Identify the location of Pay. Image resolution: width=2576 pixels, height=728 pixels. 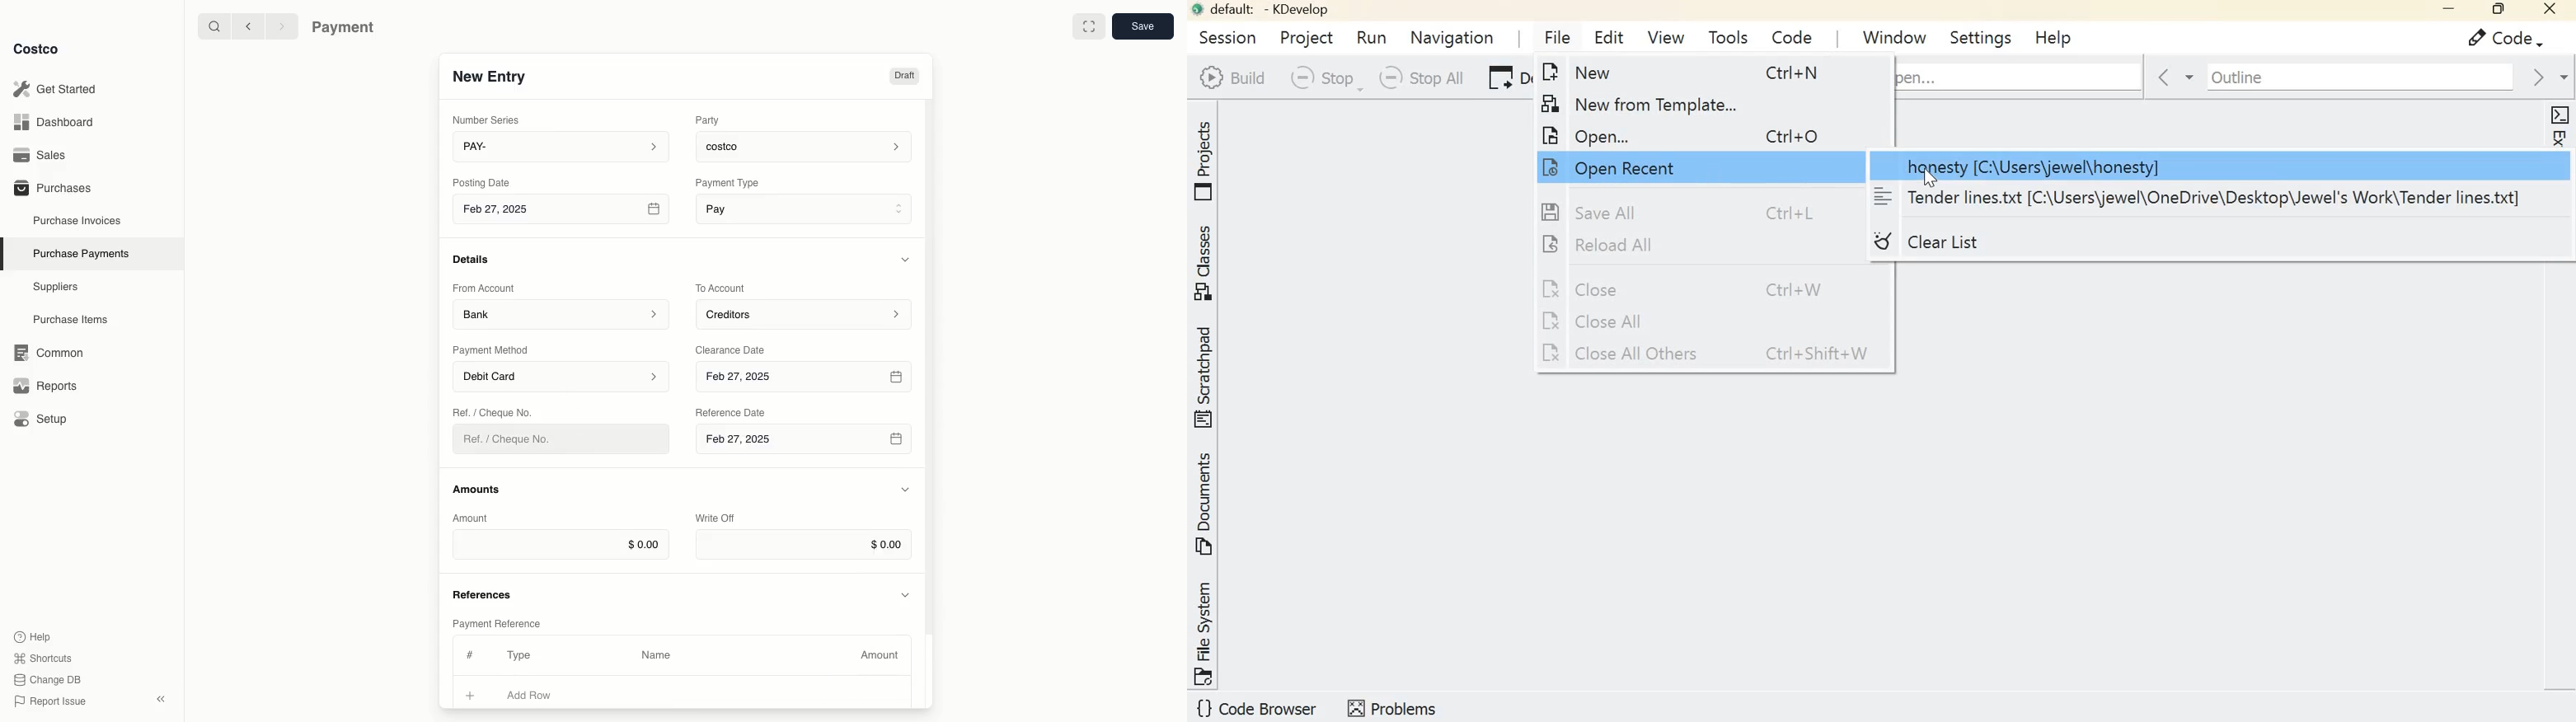
(806, 208).